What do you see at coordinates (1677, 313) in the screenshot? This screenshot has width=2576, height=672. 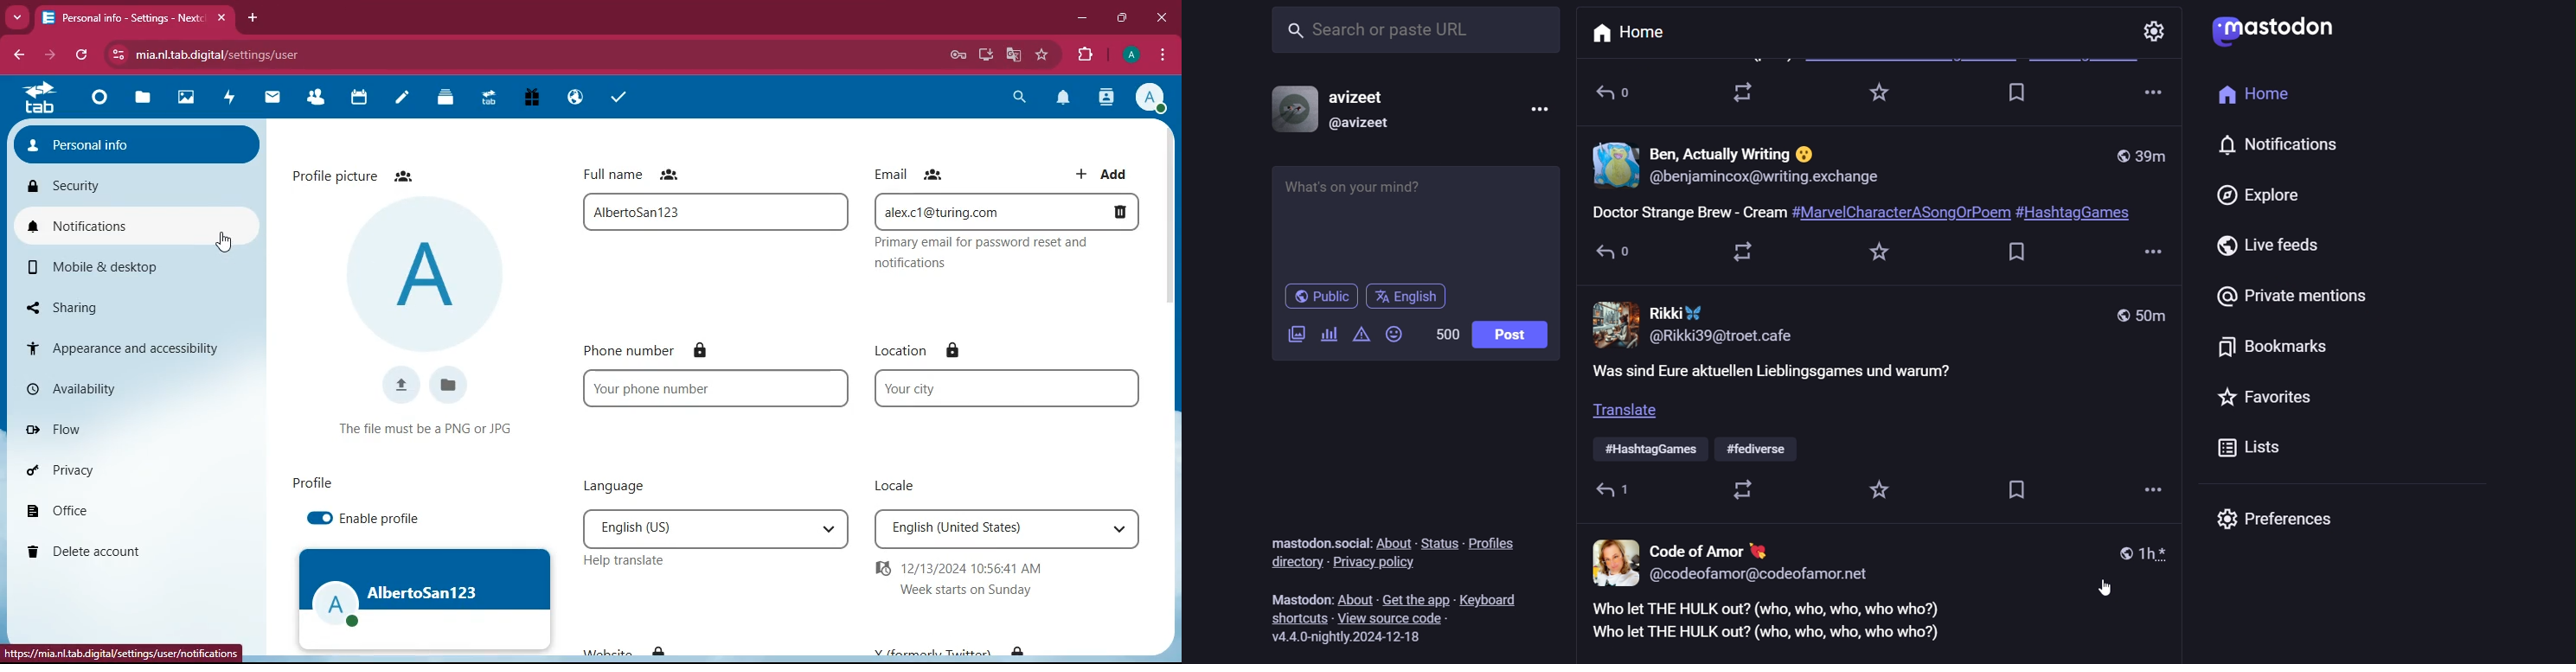 I see `rikki` at bounding box center [1677, 313].